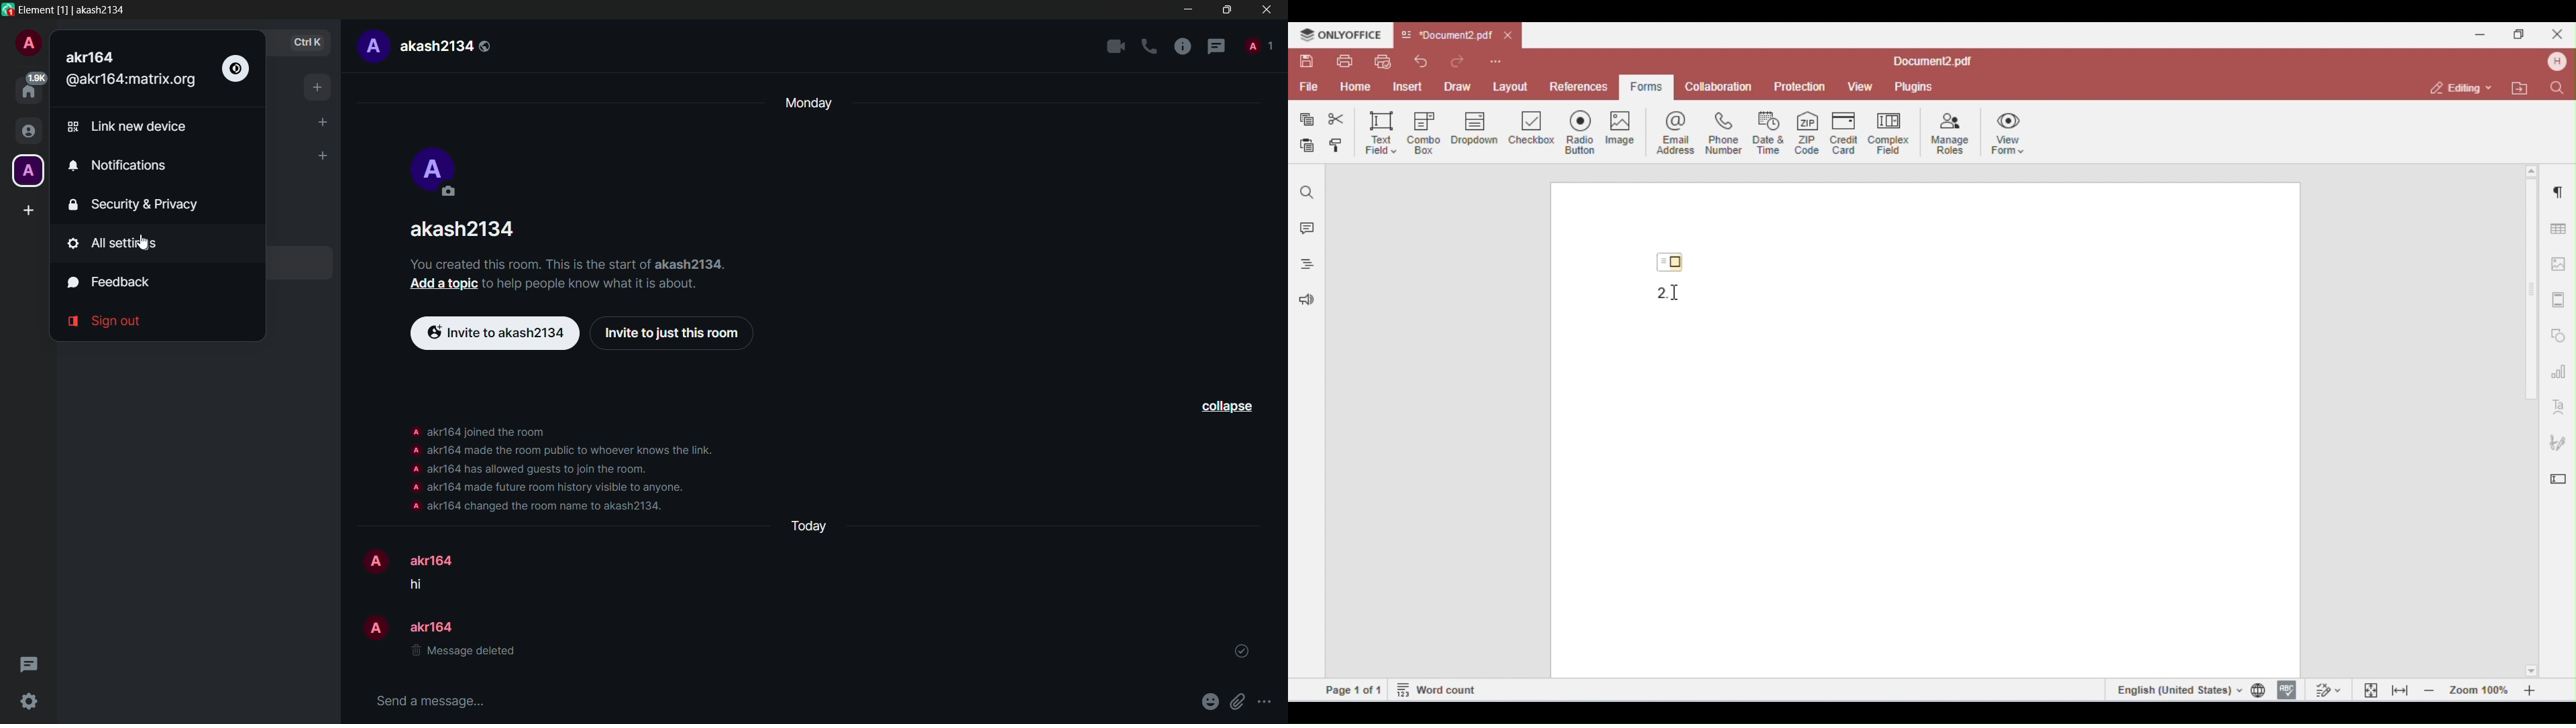  I want to click on quick settings, so click(30, 703).